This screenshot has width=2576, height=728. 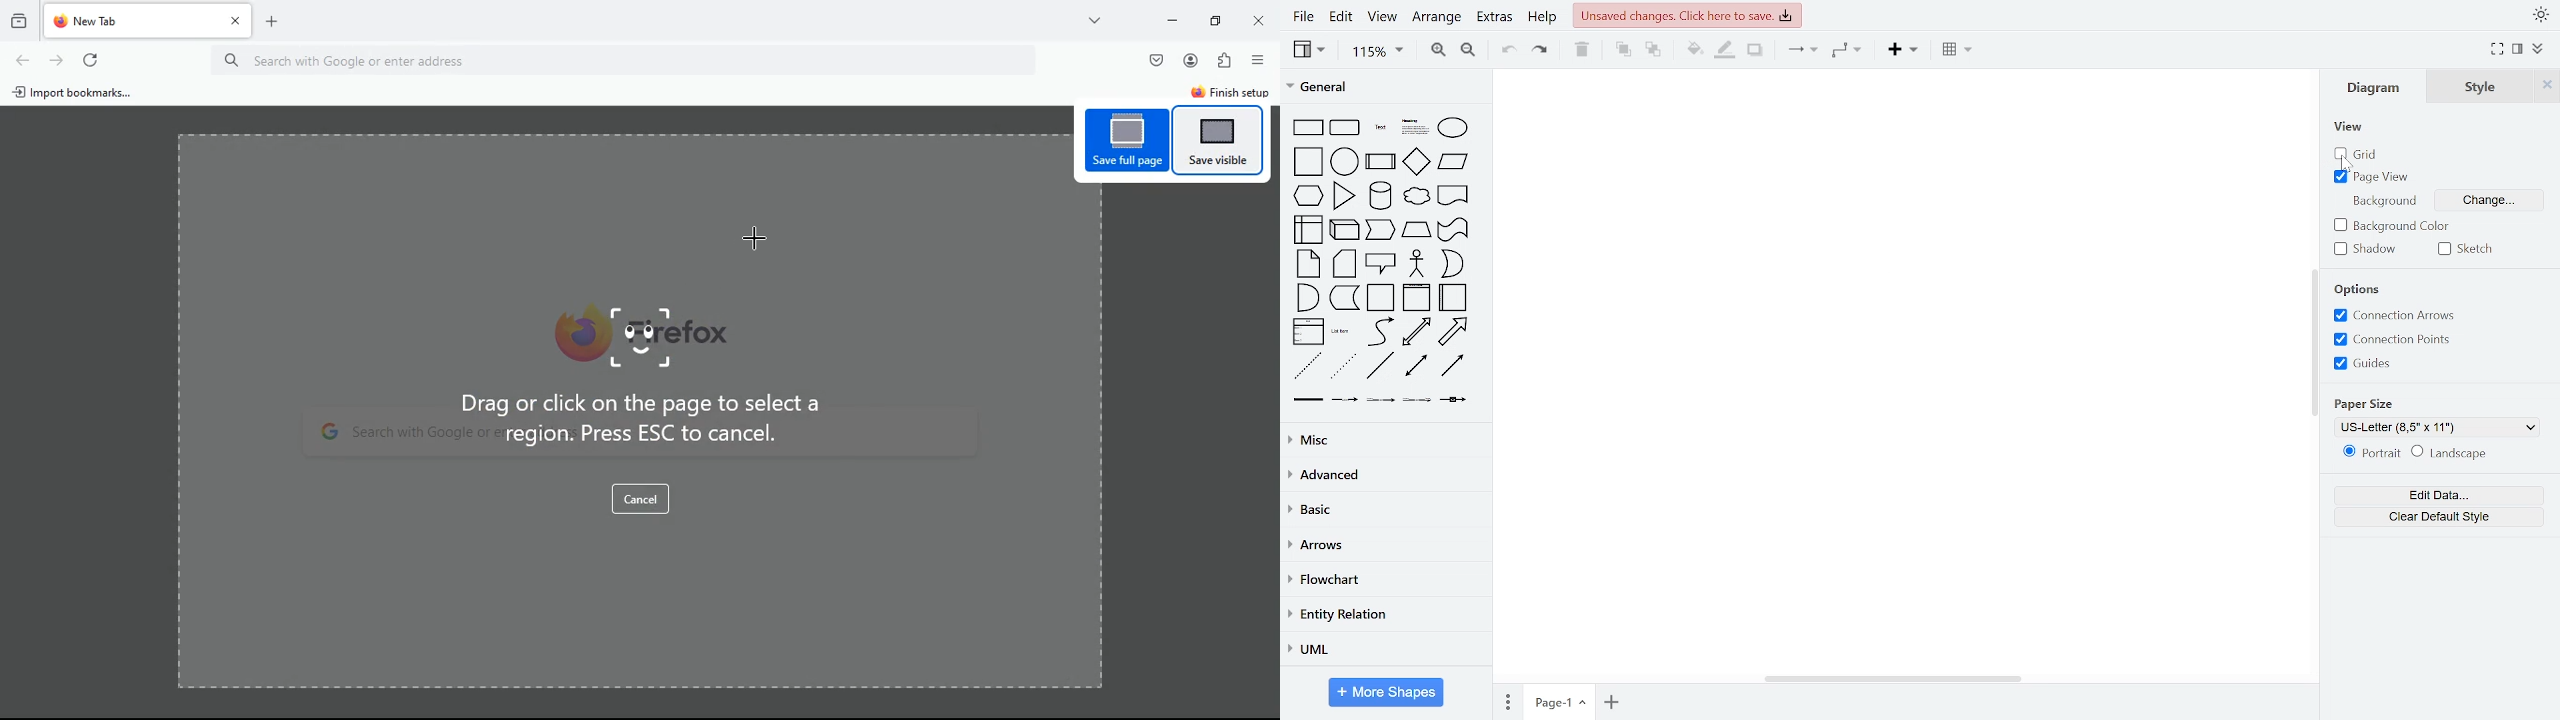 What do you see at coordinates (2498, 49) in the screenshot?
I see `full screen` at bounding box center [2498, 49].